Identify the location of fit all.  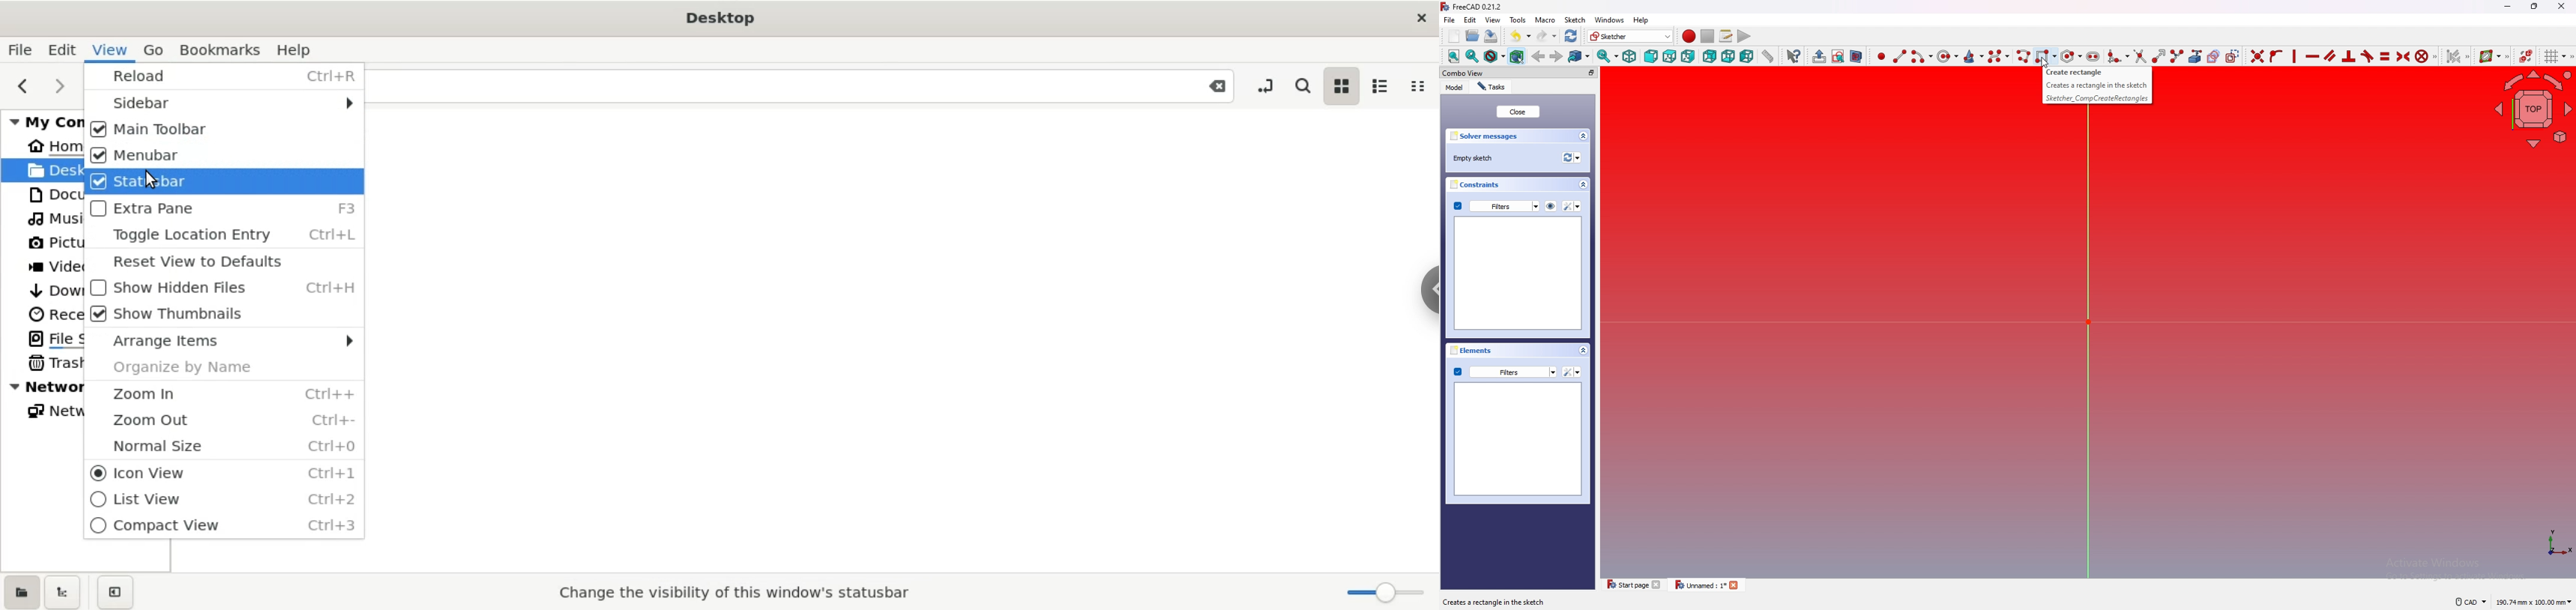
(1453, 56).